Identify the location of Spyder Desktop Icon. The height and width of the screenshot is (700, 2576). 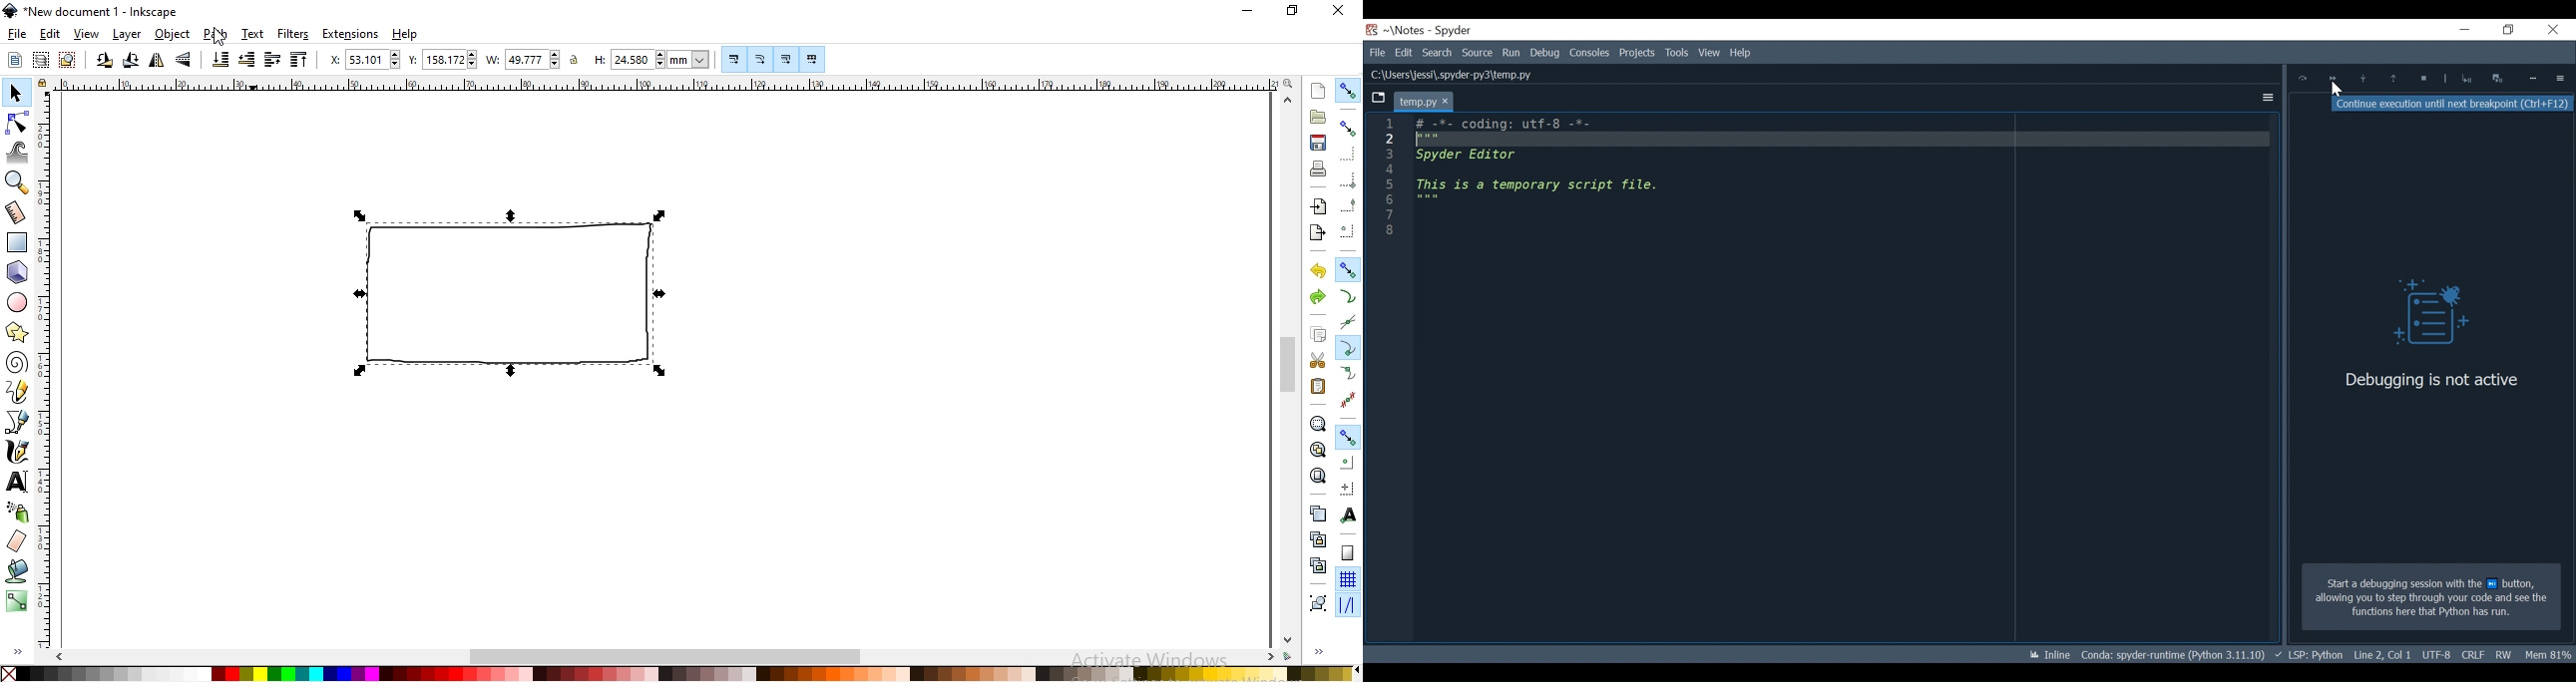
(1372, 30).